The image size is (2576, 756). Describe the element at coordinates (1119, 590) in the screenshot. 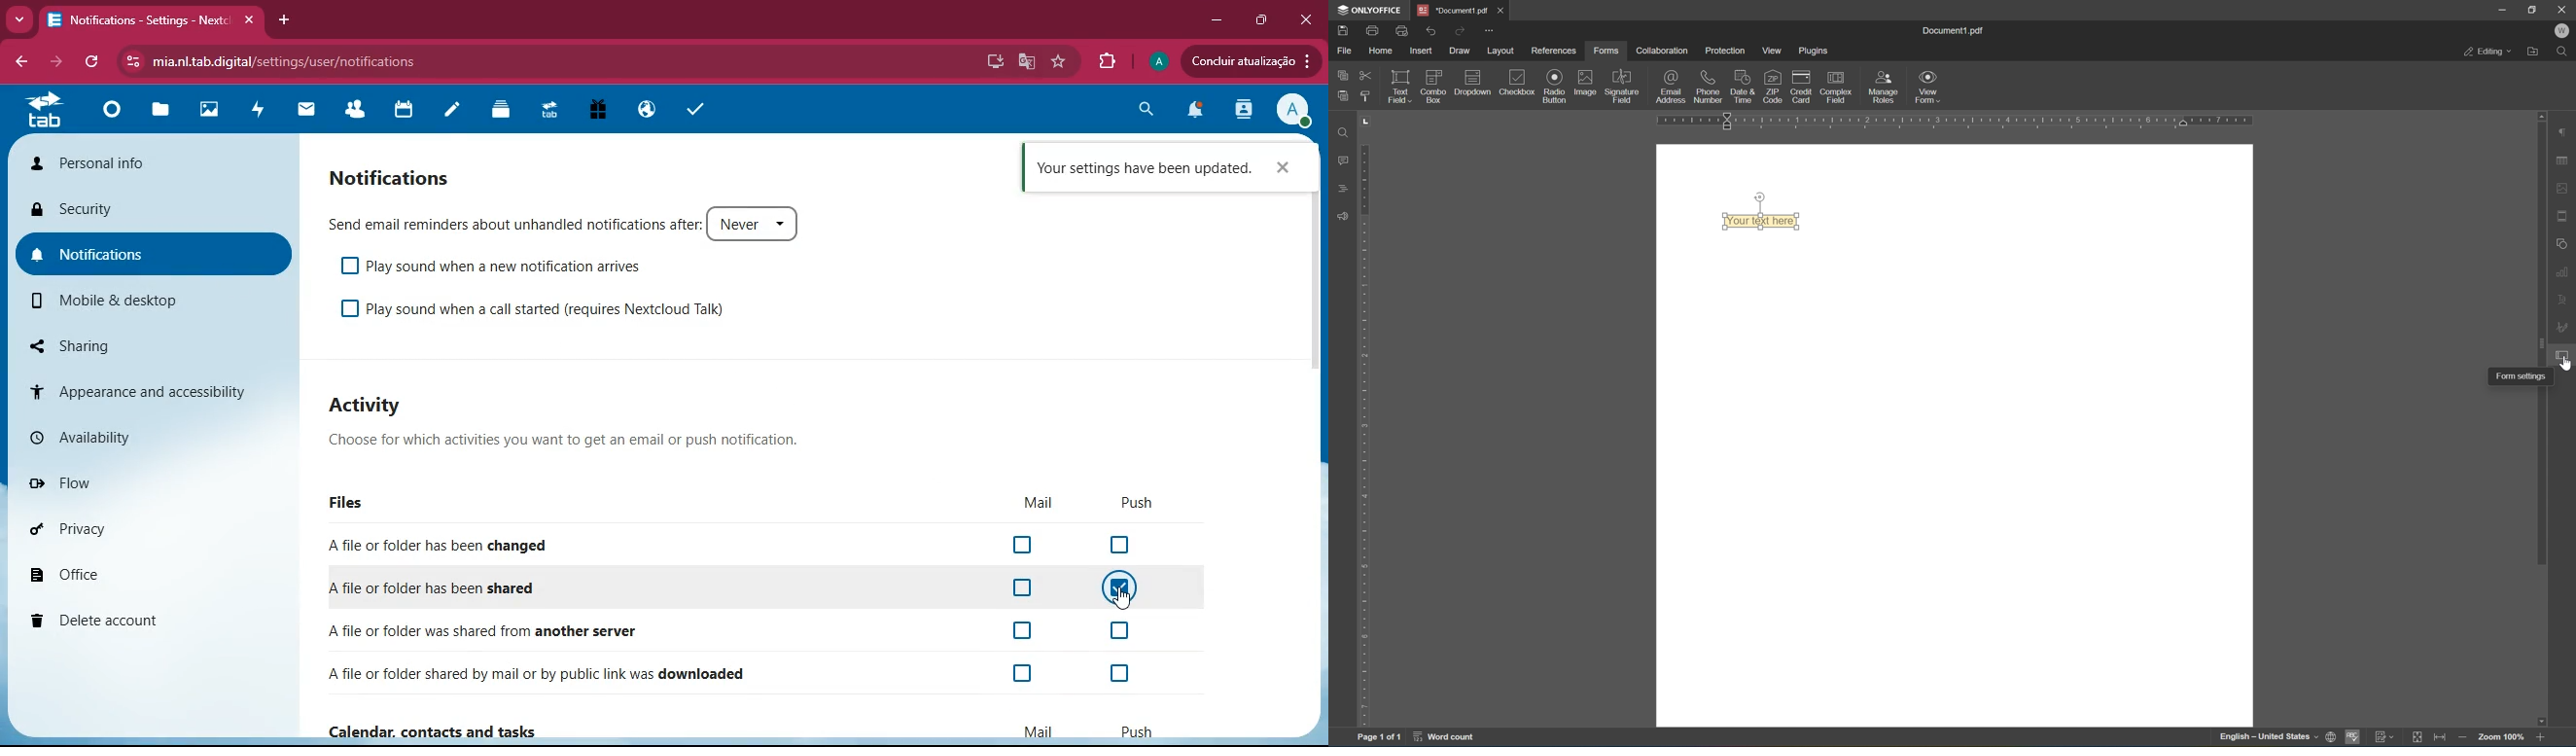

I see `on` at that location.